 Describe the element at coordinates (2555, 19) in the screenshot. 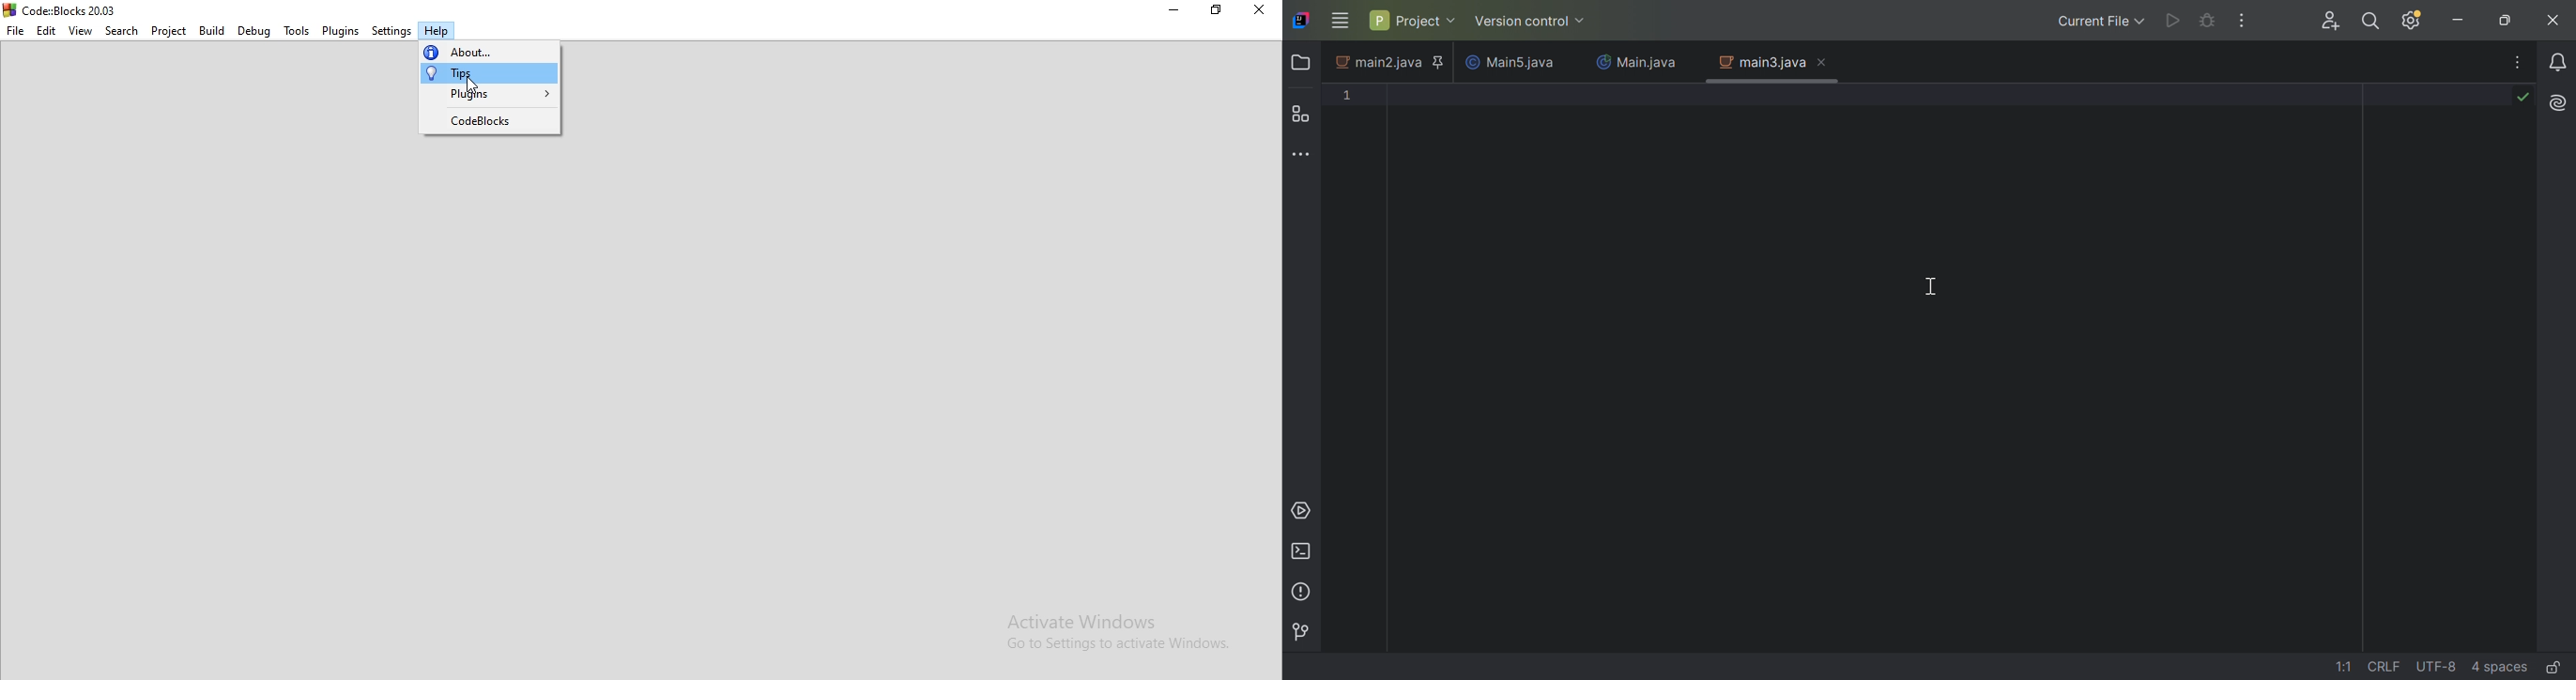

I see `Close` at that location.